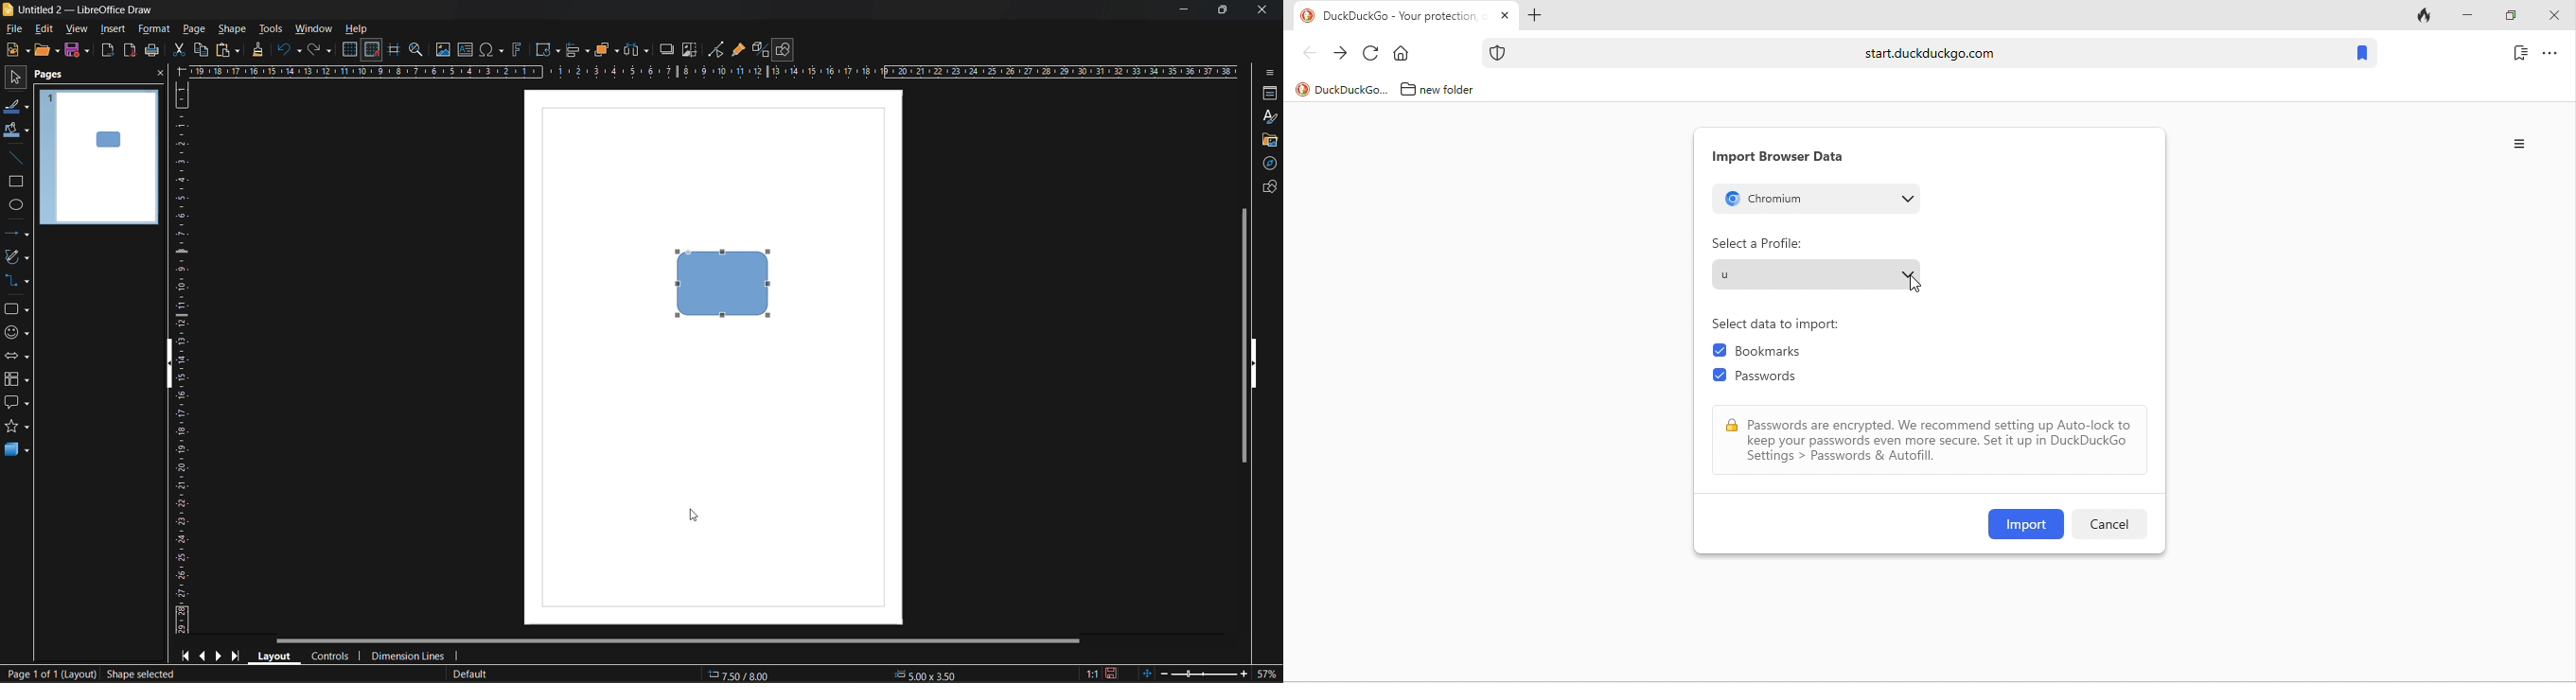 The image size is (2576, 700). What do you see at coordinates (160, 74) in the screenshot?
I see `close` at bounding box center [160, 74].